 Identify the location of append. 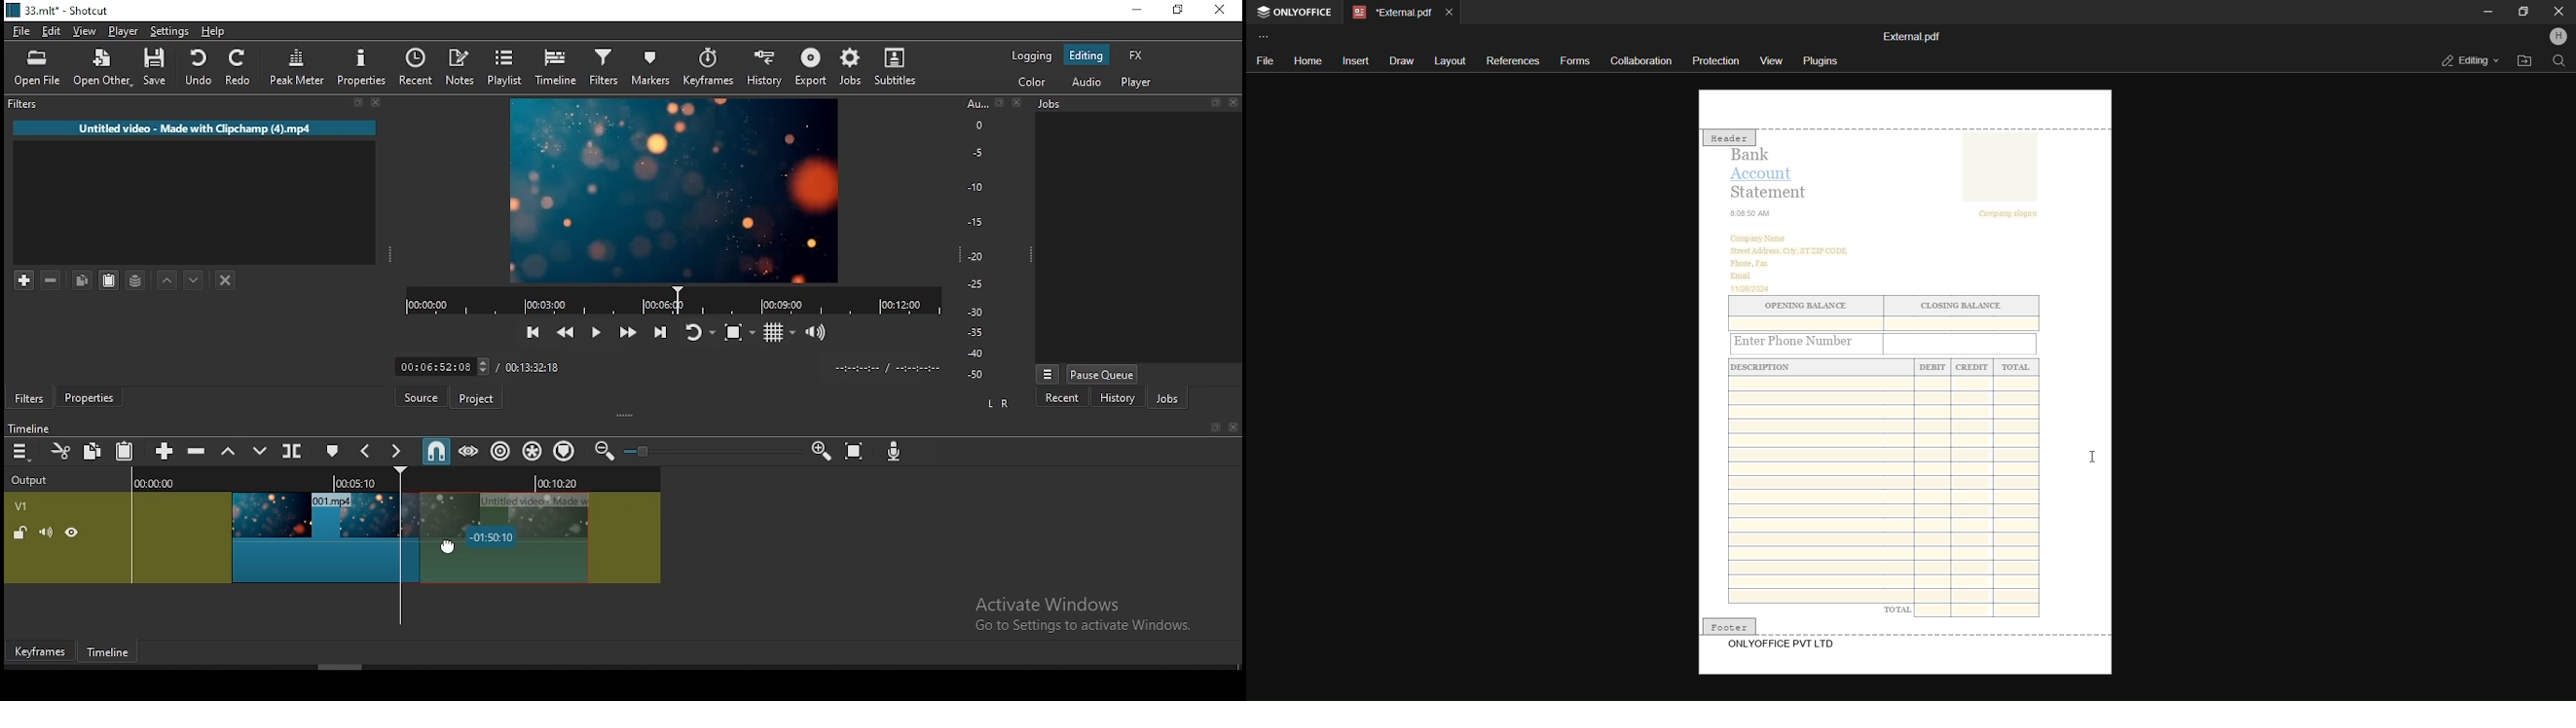
(166, 454).